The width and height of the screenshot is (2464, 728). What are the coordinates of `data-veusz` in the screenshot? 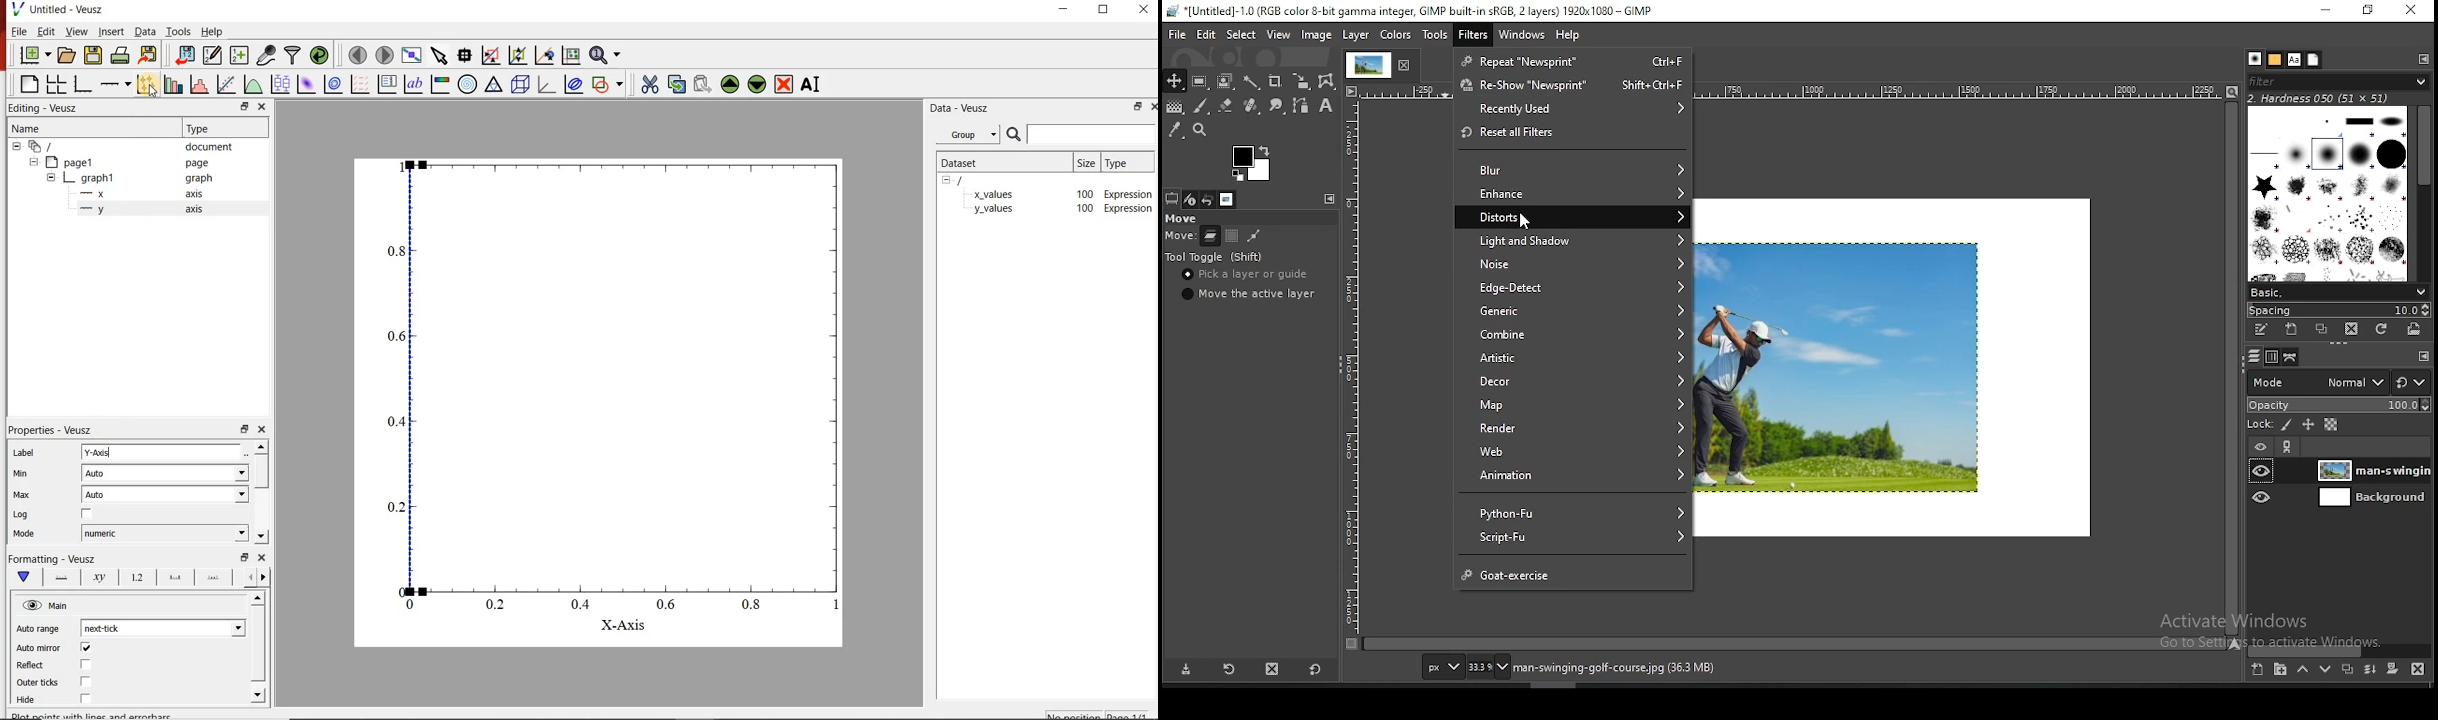 It's located at (961, 110).